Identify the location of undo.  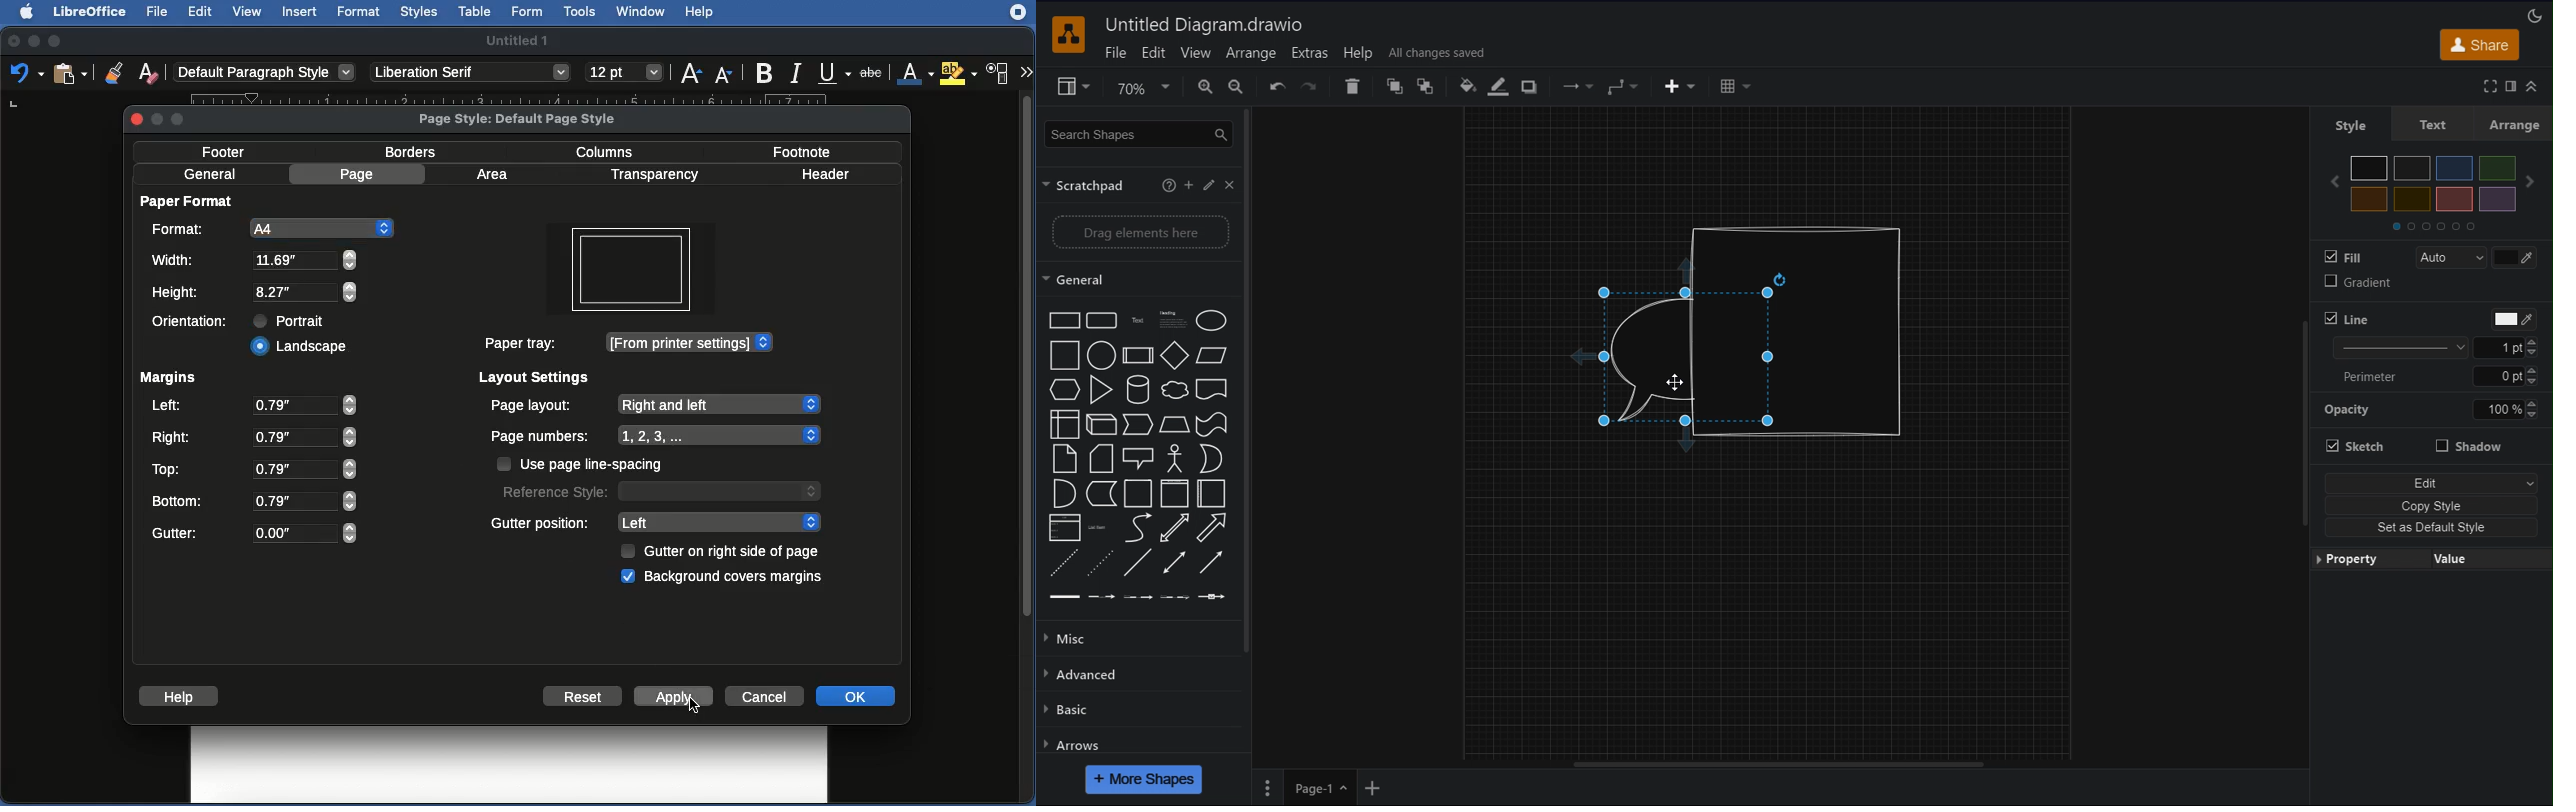
(23, 77).